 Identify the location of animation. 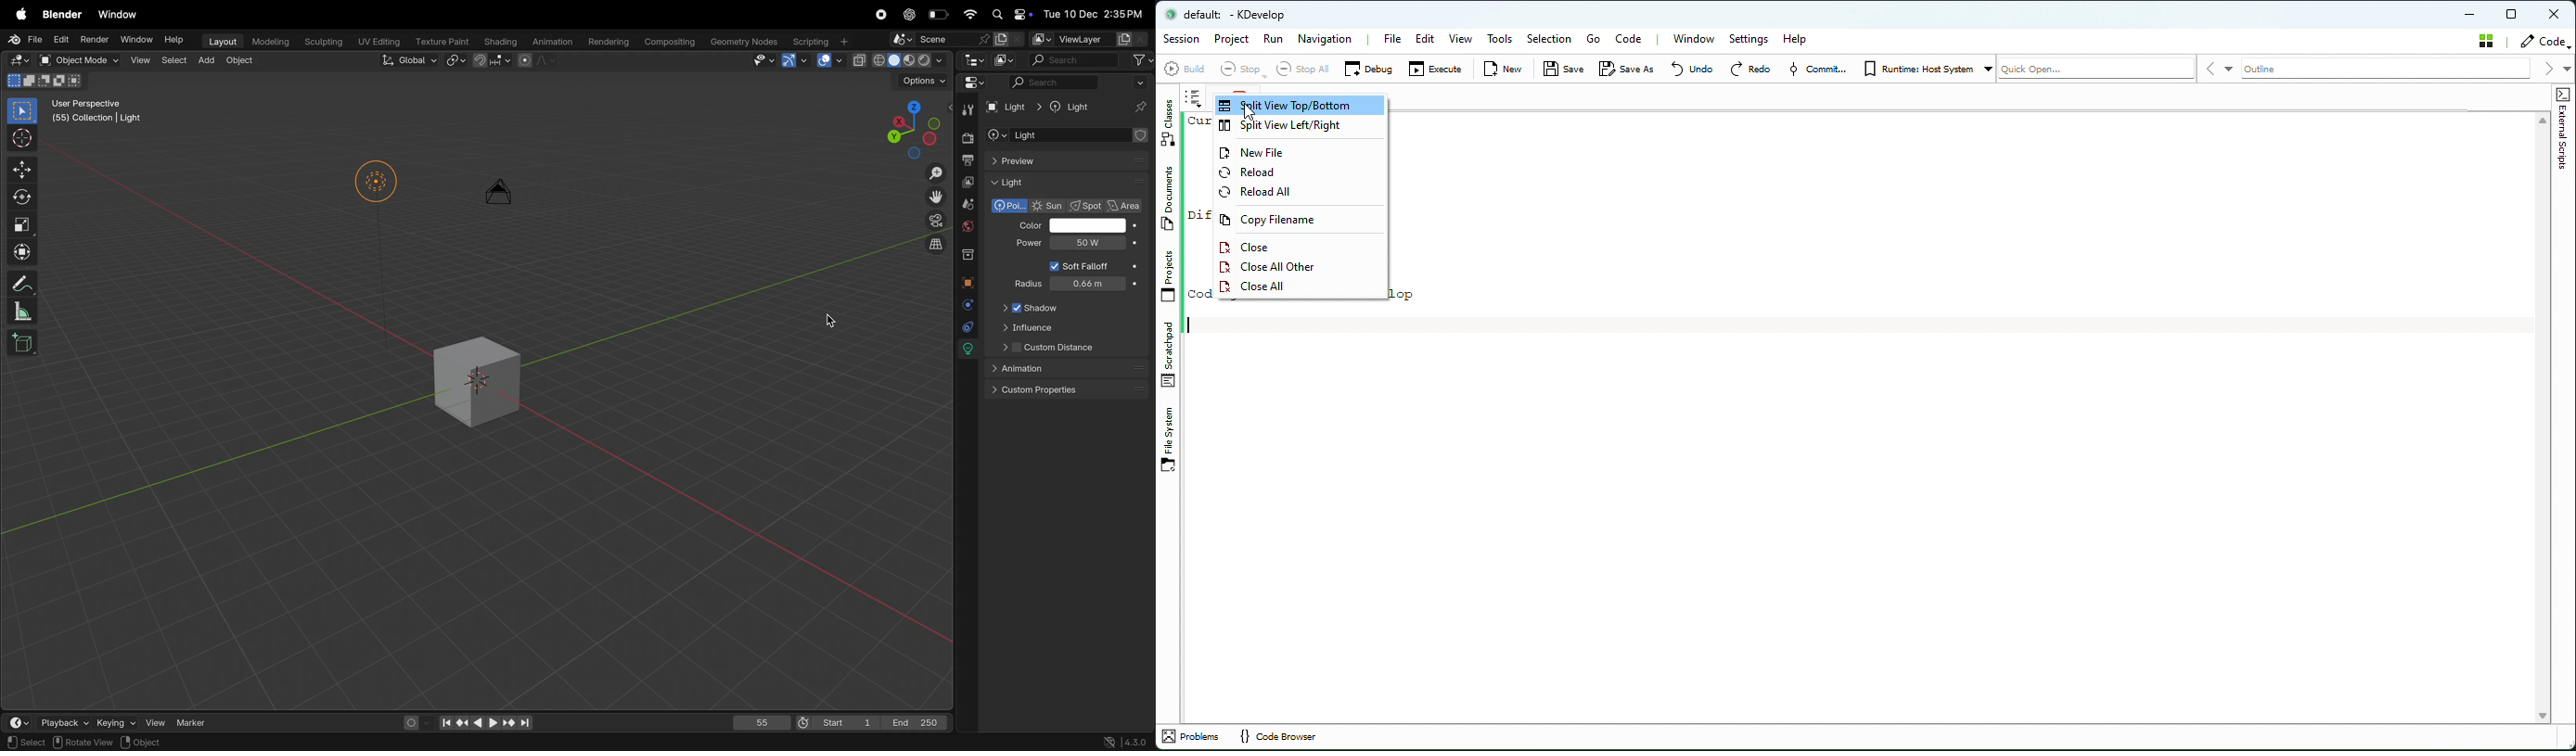
(553, 41).